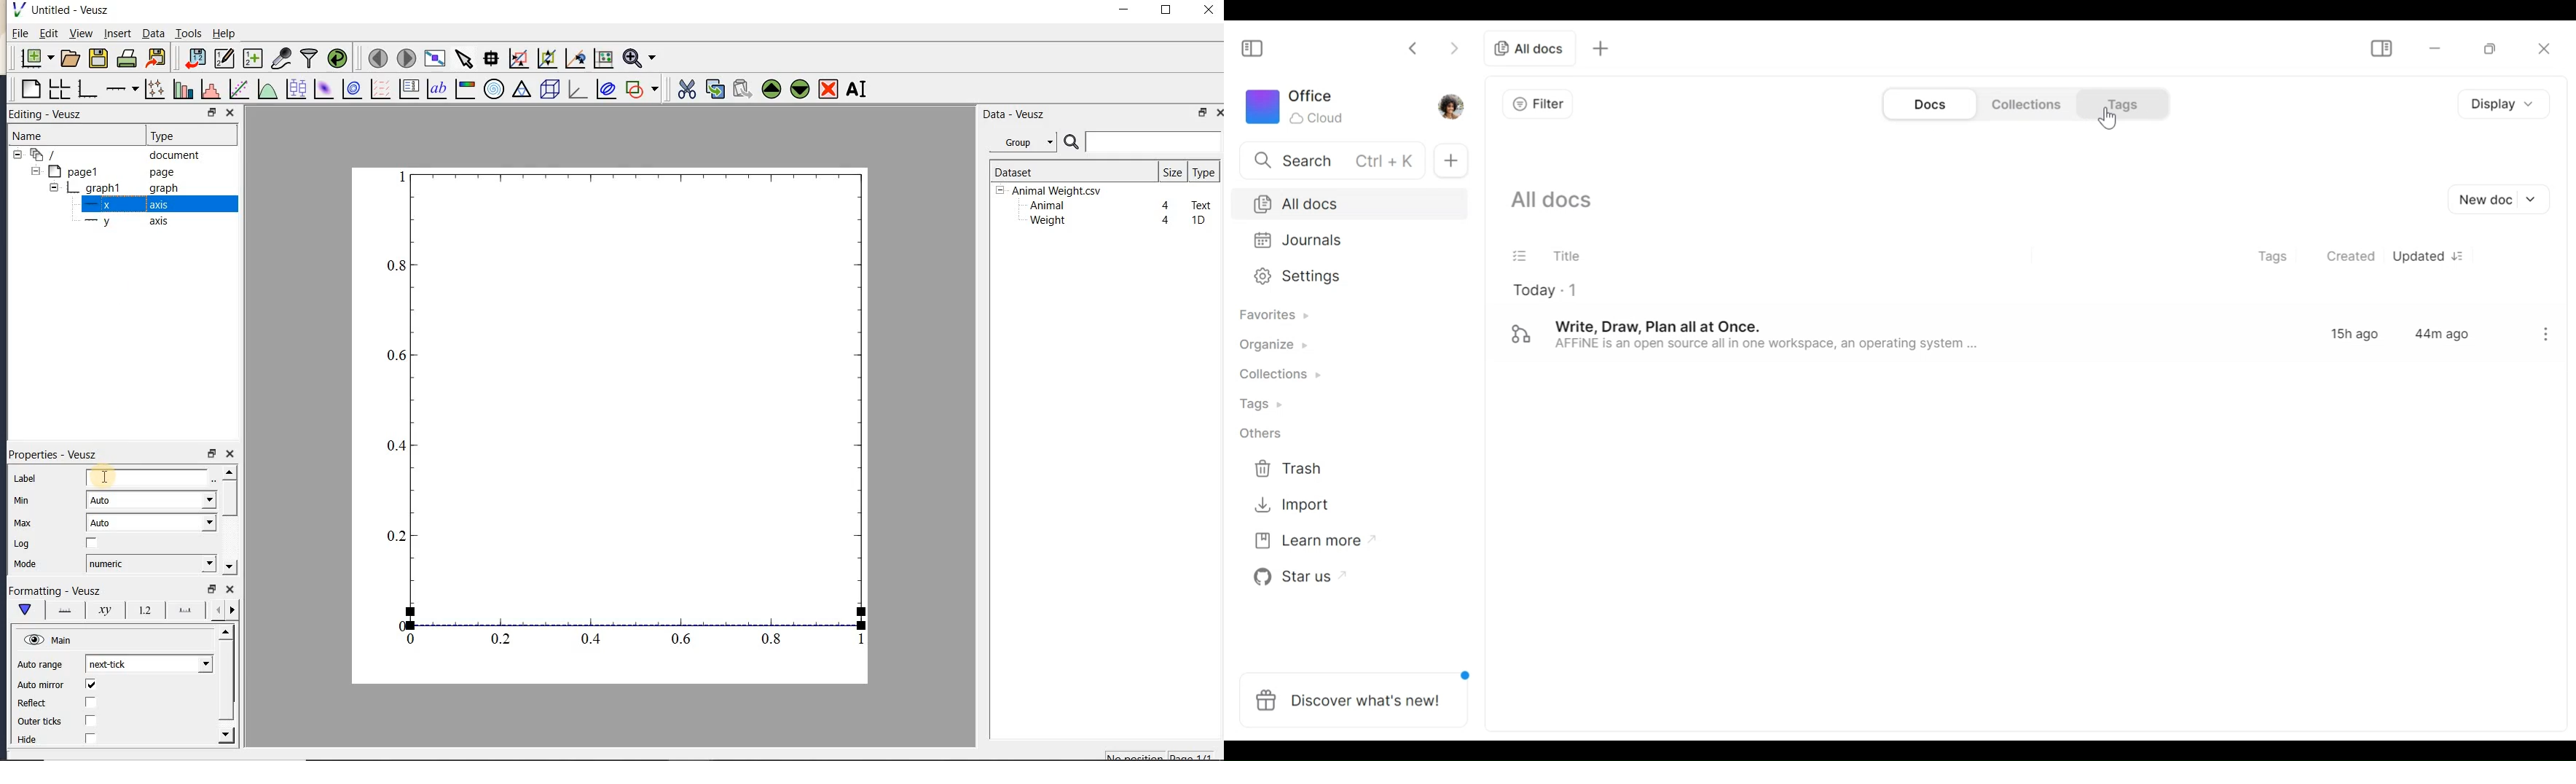 This screenshot has width=2576, height=784. I want to click on click to reset graph axes, so click(603, 59).